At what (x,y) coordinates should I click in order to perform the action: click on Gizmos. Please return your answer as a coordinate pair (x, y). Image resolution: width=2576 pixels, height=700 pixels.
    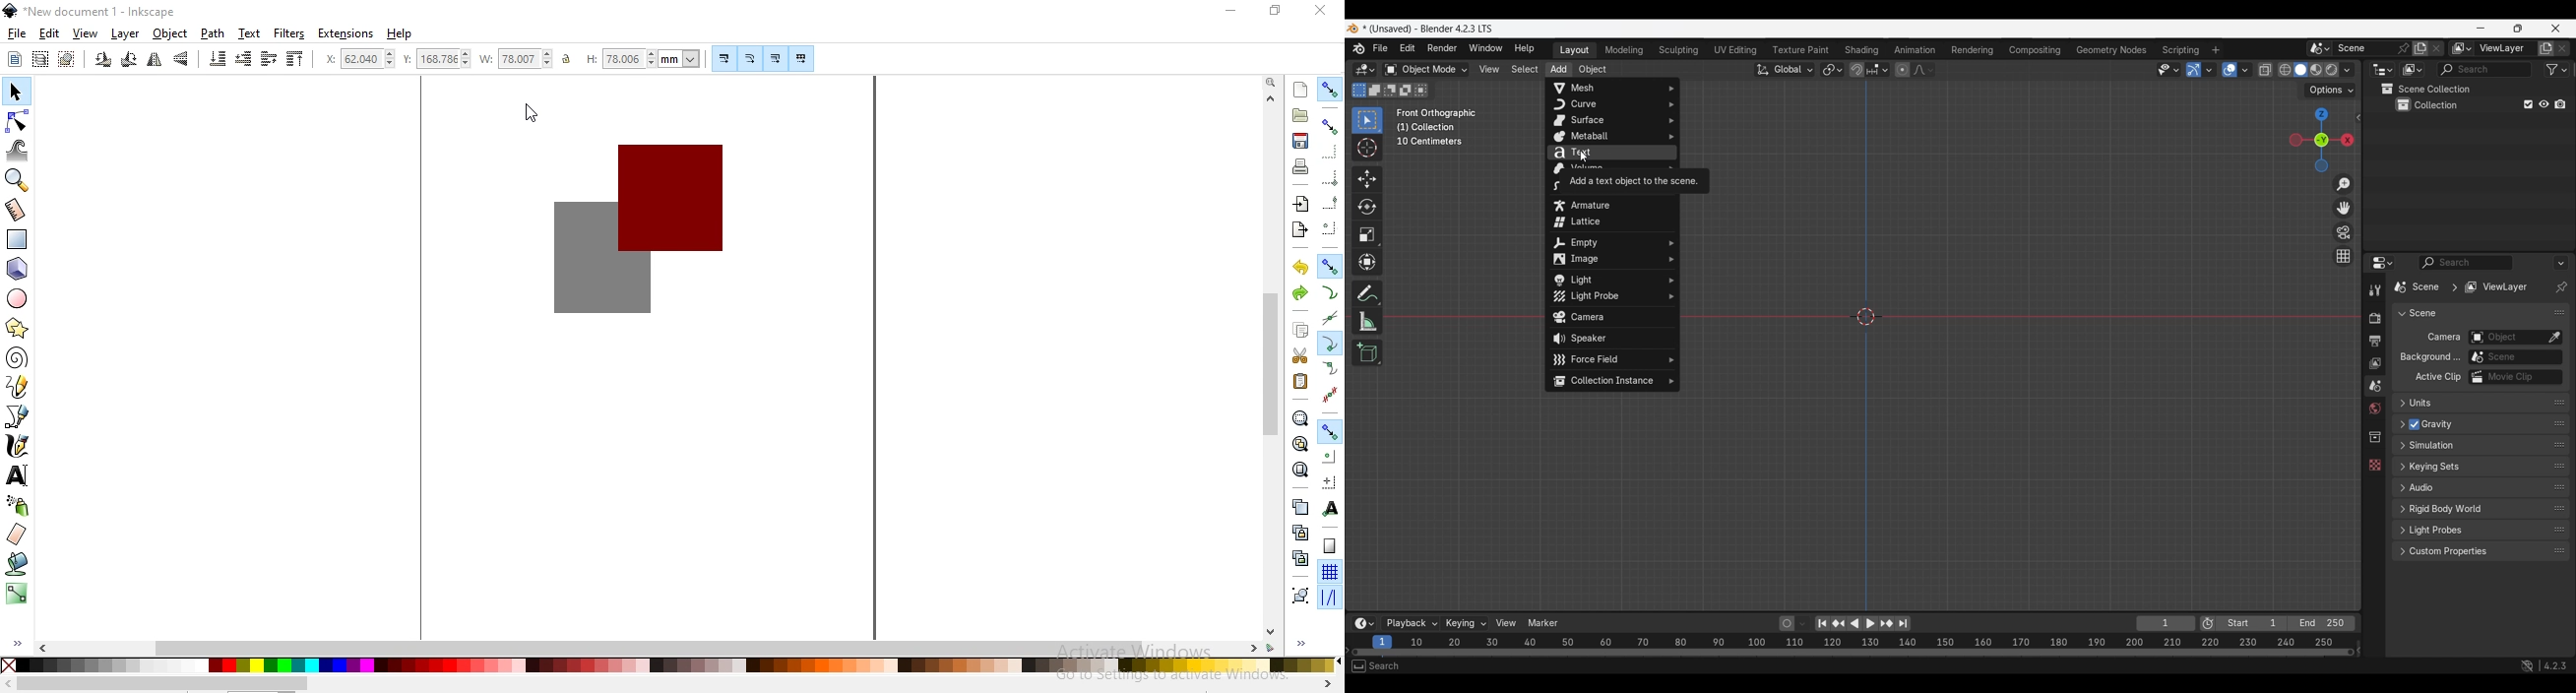
    Looking at the image, I should click on (2210, 69).